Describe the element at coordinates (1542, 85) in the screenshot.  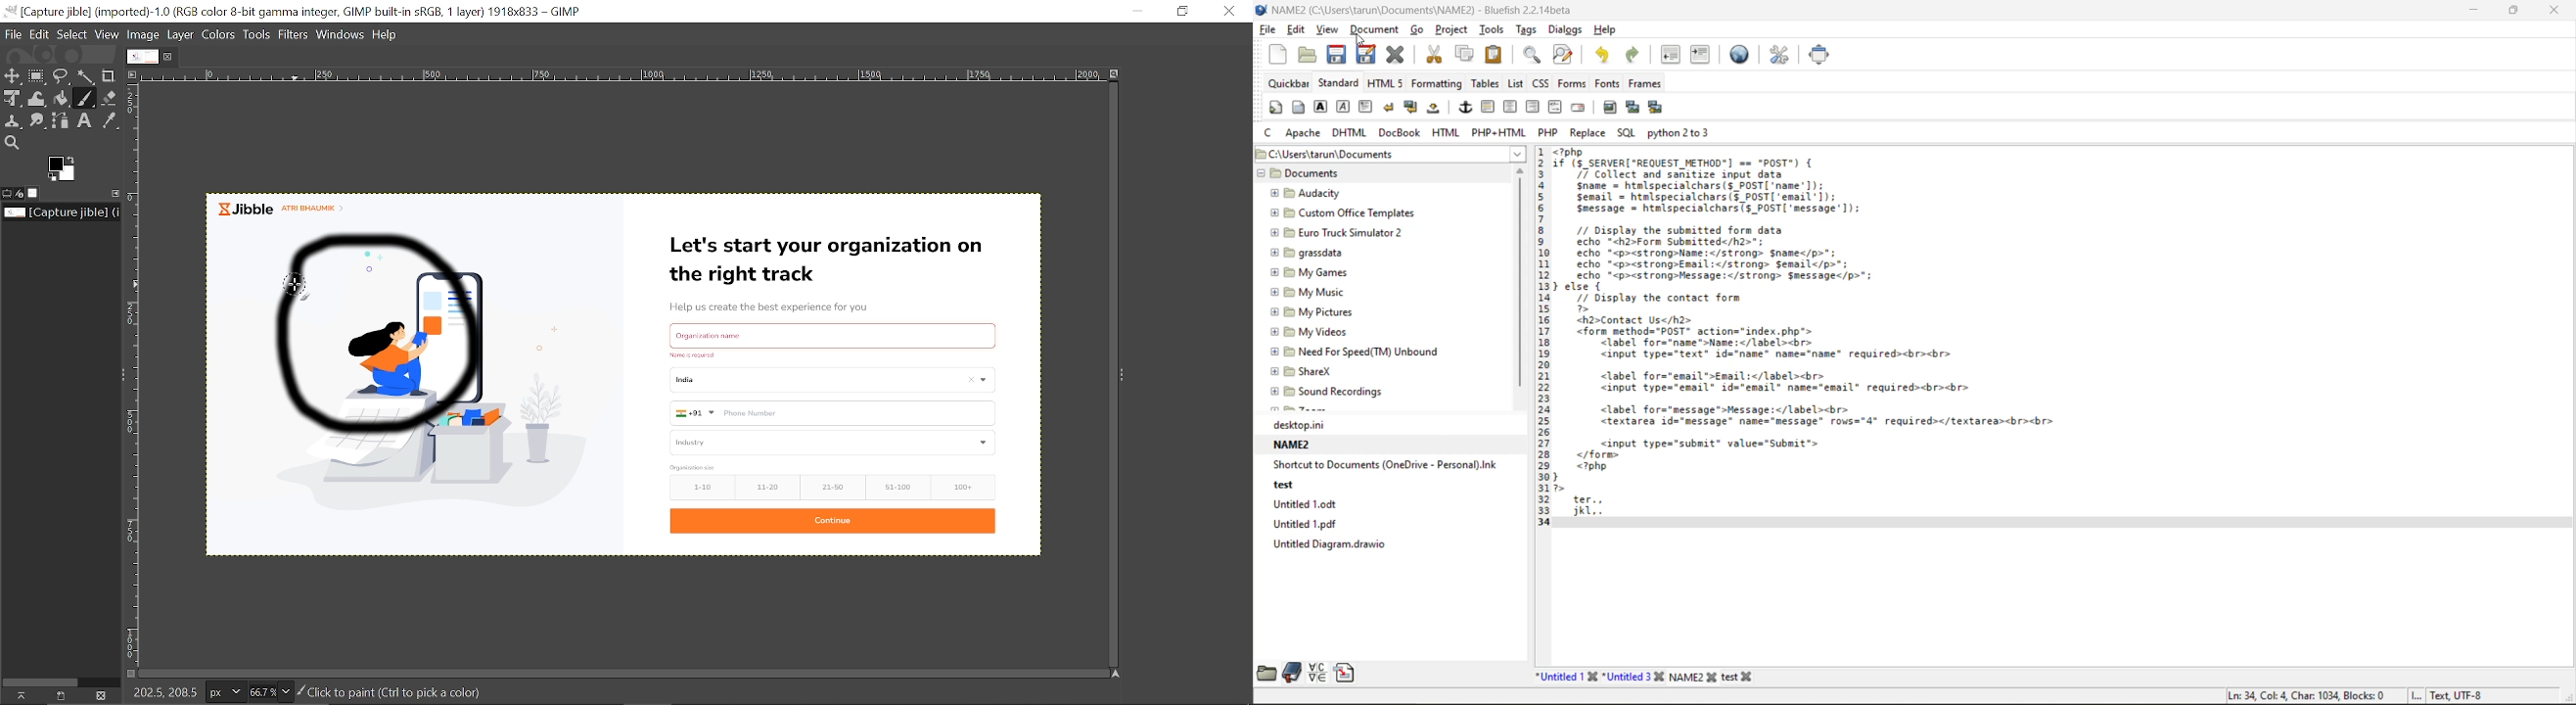
I see `css` at that location.